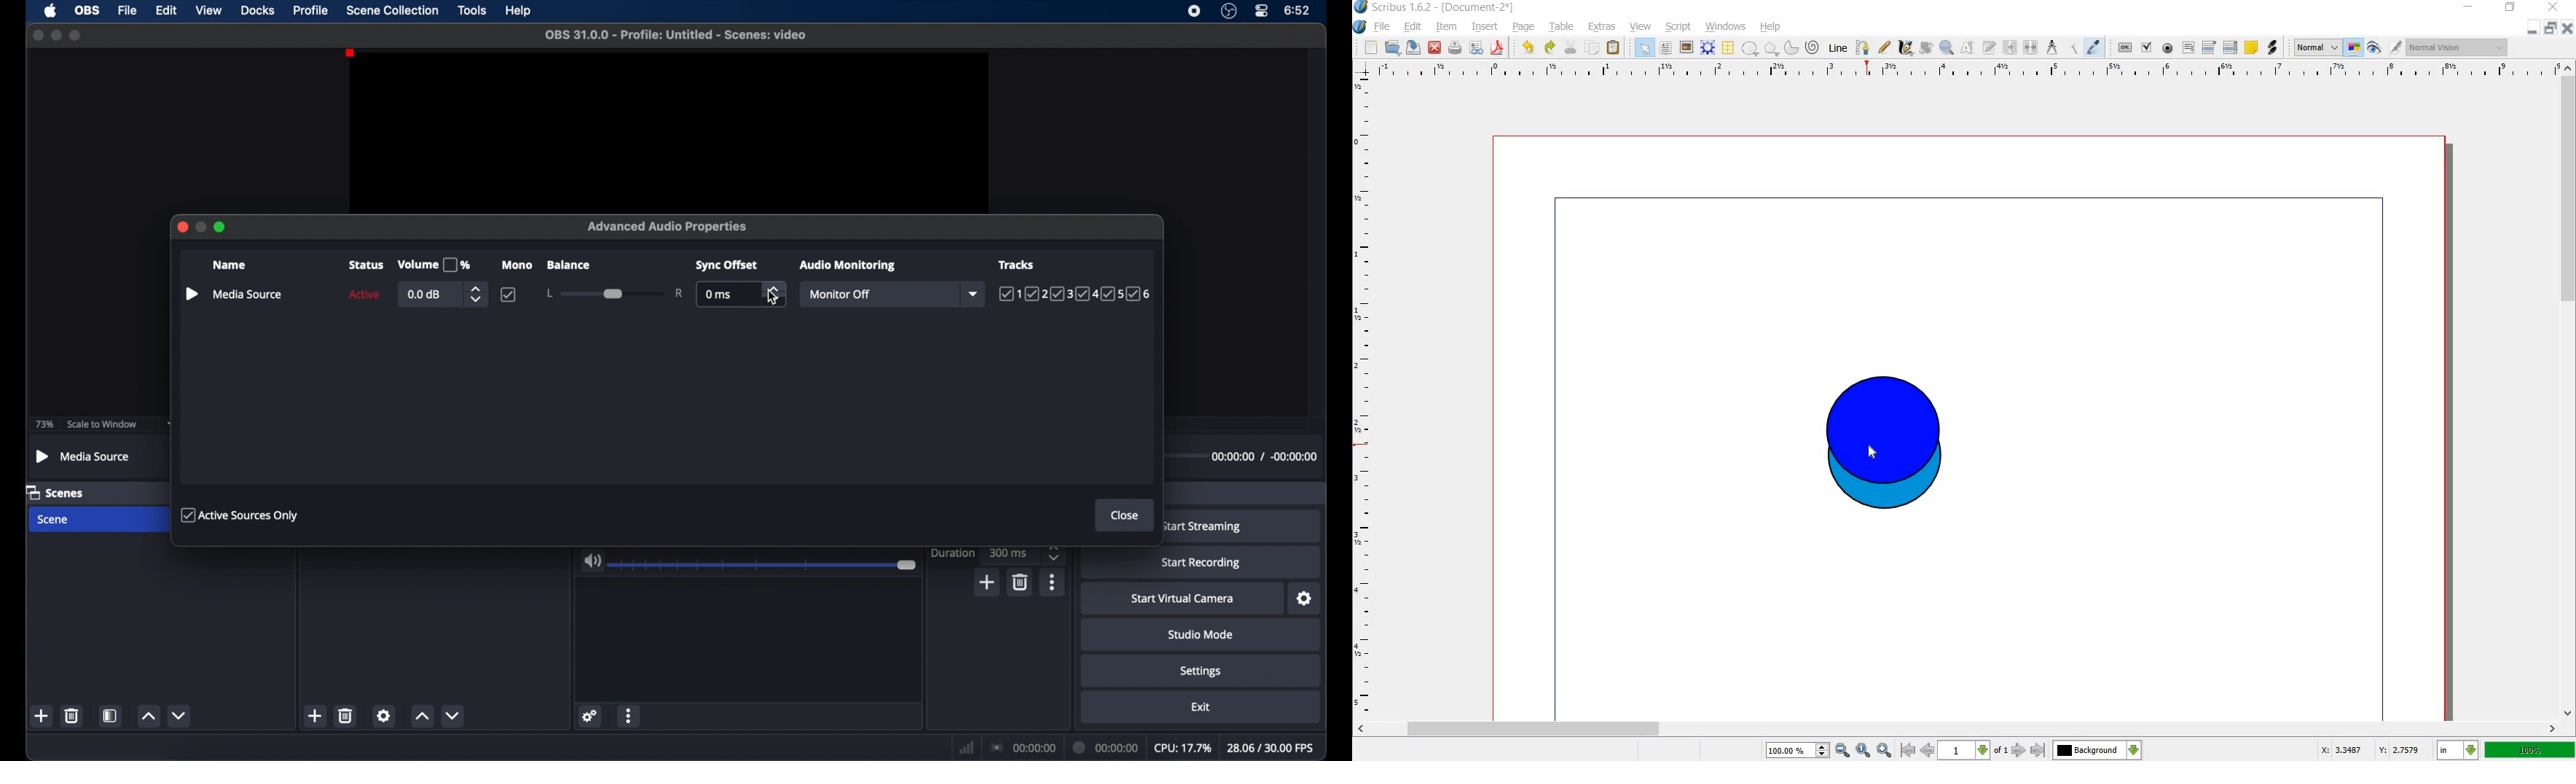 This screenshot has height=784, width=2576. What do you see at coordinates (718, 295) in the screenshot?
I see `0 ms` at bounding box center [718, 295].